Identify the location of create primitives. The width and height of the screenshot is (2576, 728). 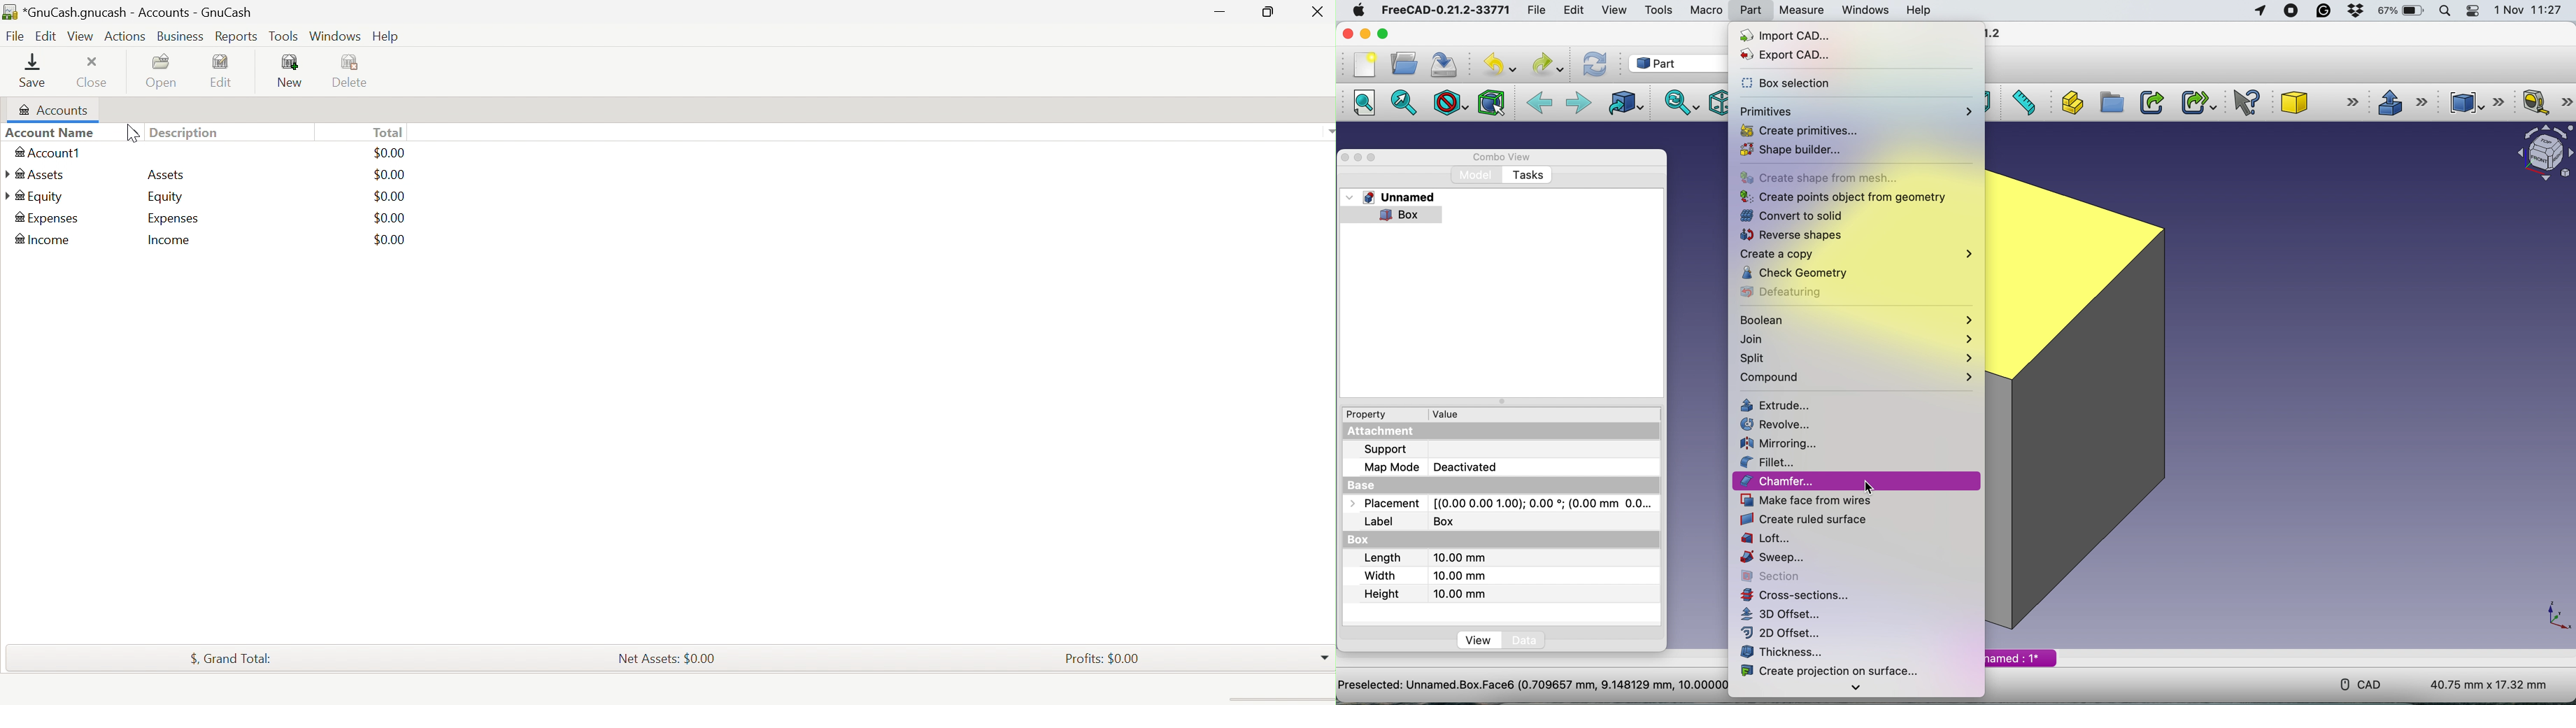
(1806, 131).